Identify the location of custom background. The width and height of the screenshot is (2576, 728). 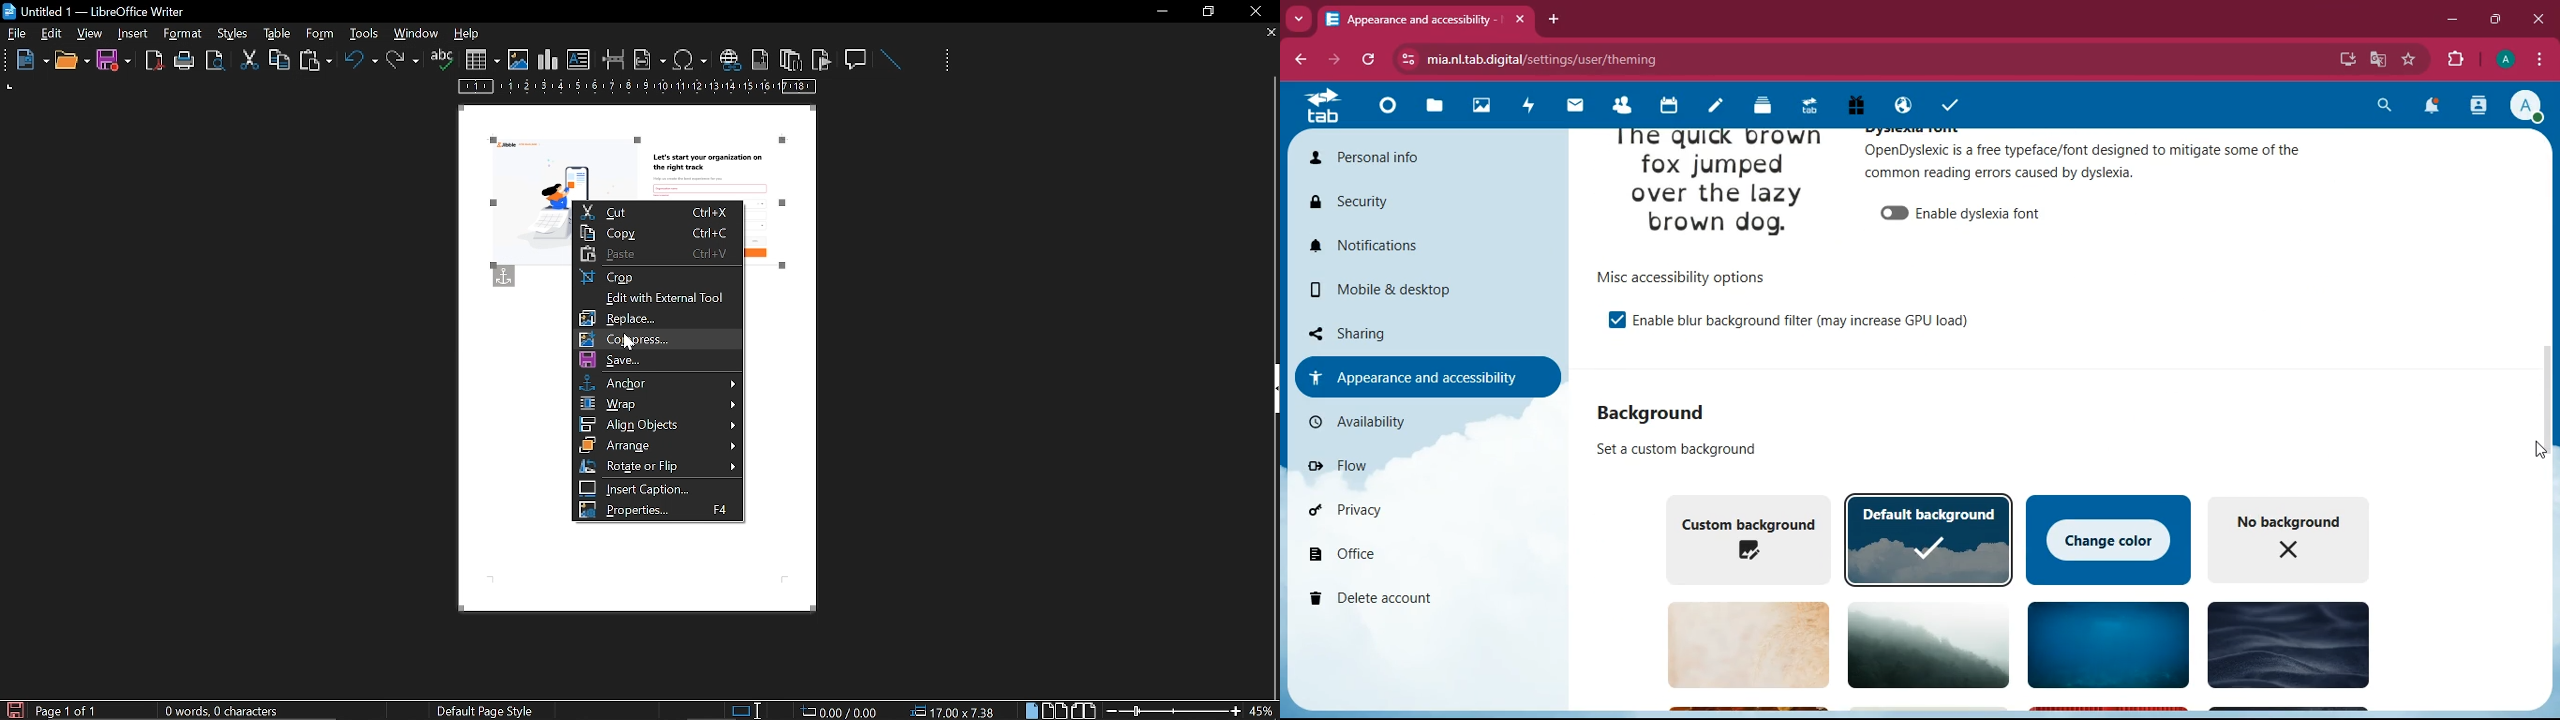
(1742, 537).